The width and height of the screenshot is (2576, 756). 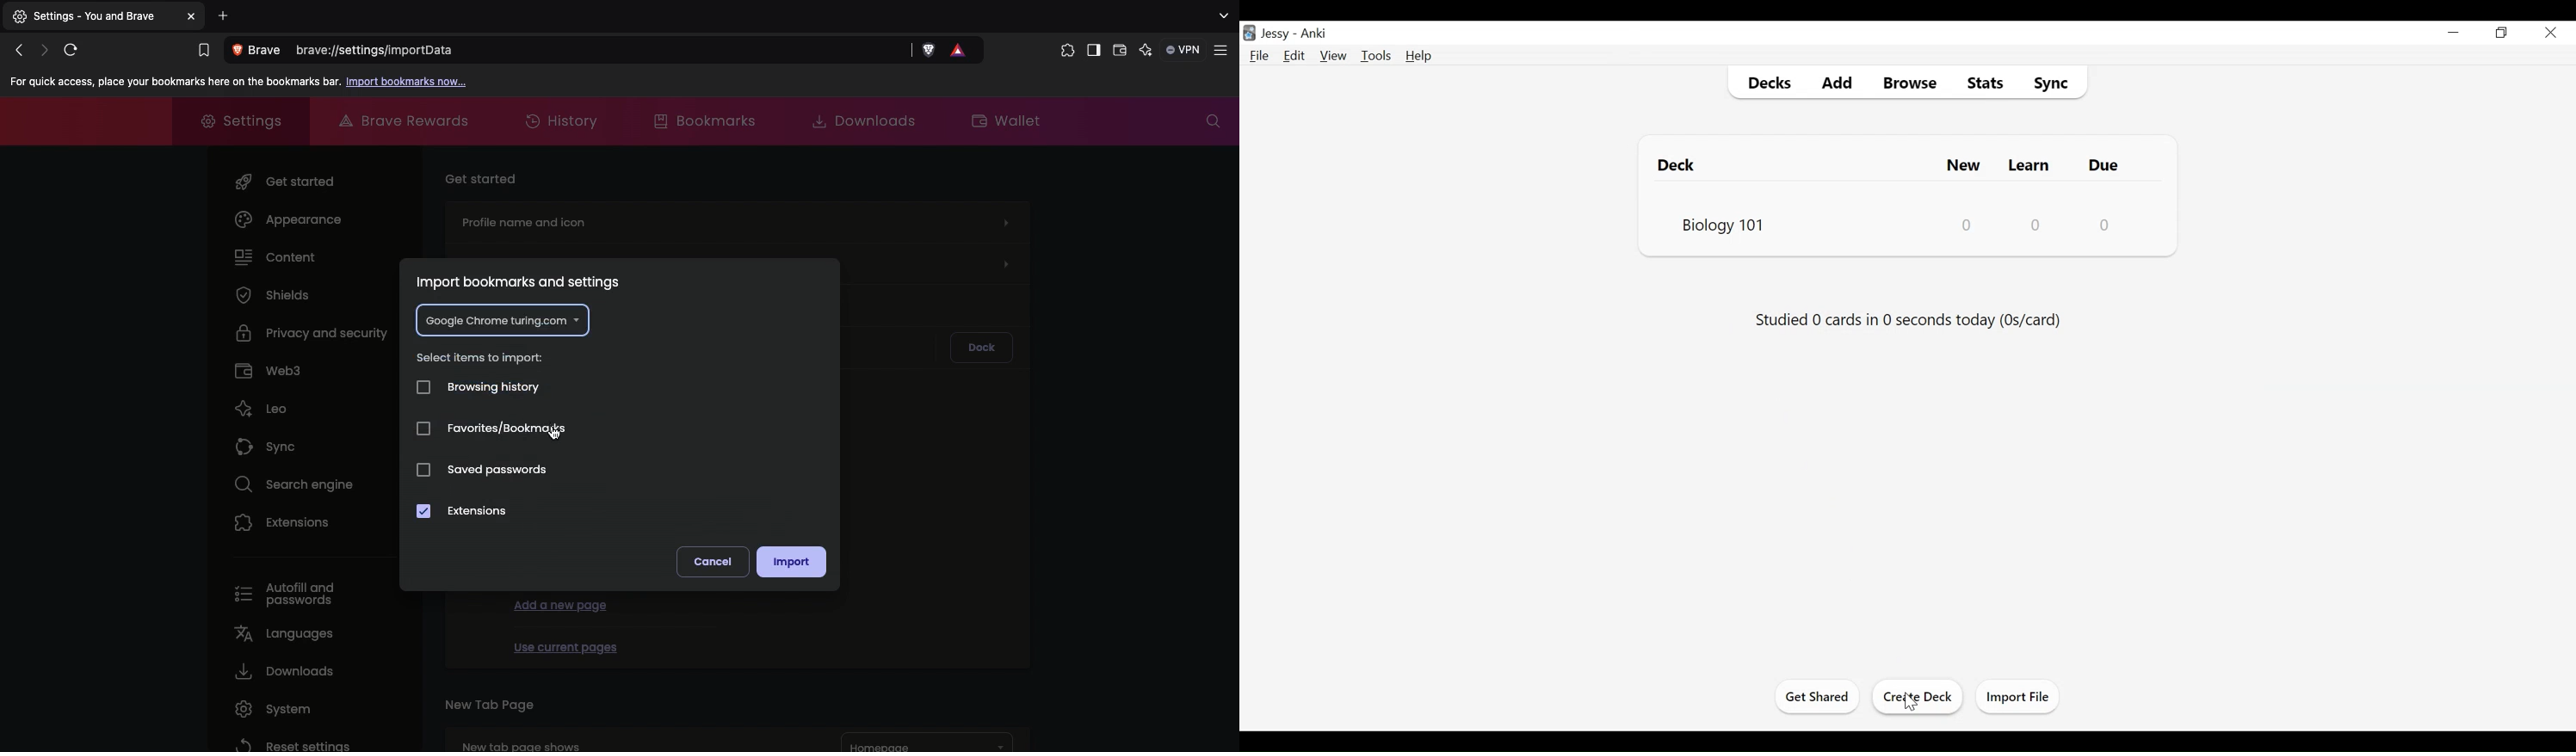 I want to click on Biology 101, so click(x=1722, y=224).